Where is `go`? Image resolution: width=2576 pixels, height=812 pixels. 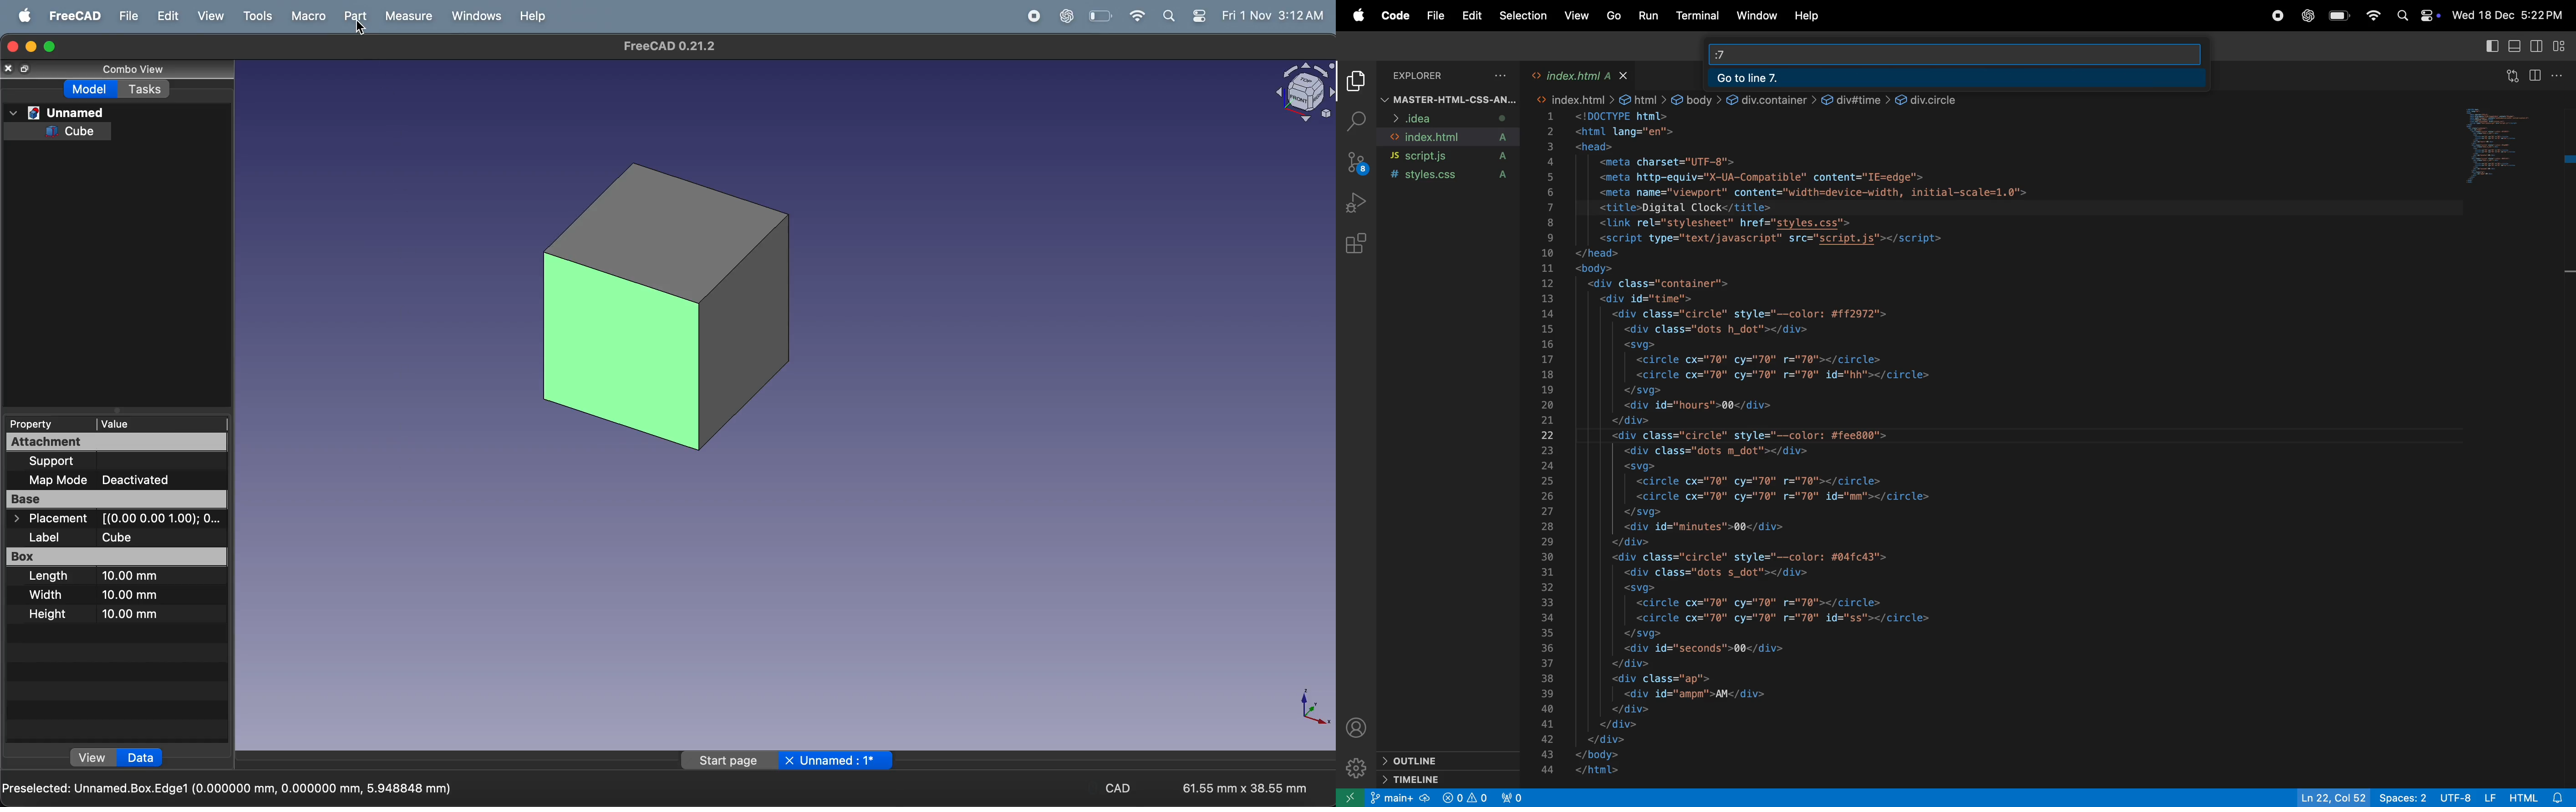 go is located at coordinates (1615, 17).